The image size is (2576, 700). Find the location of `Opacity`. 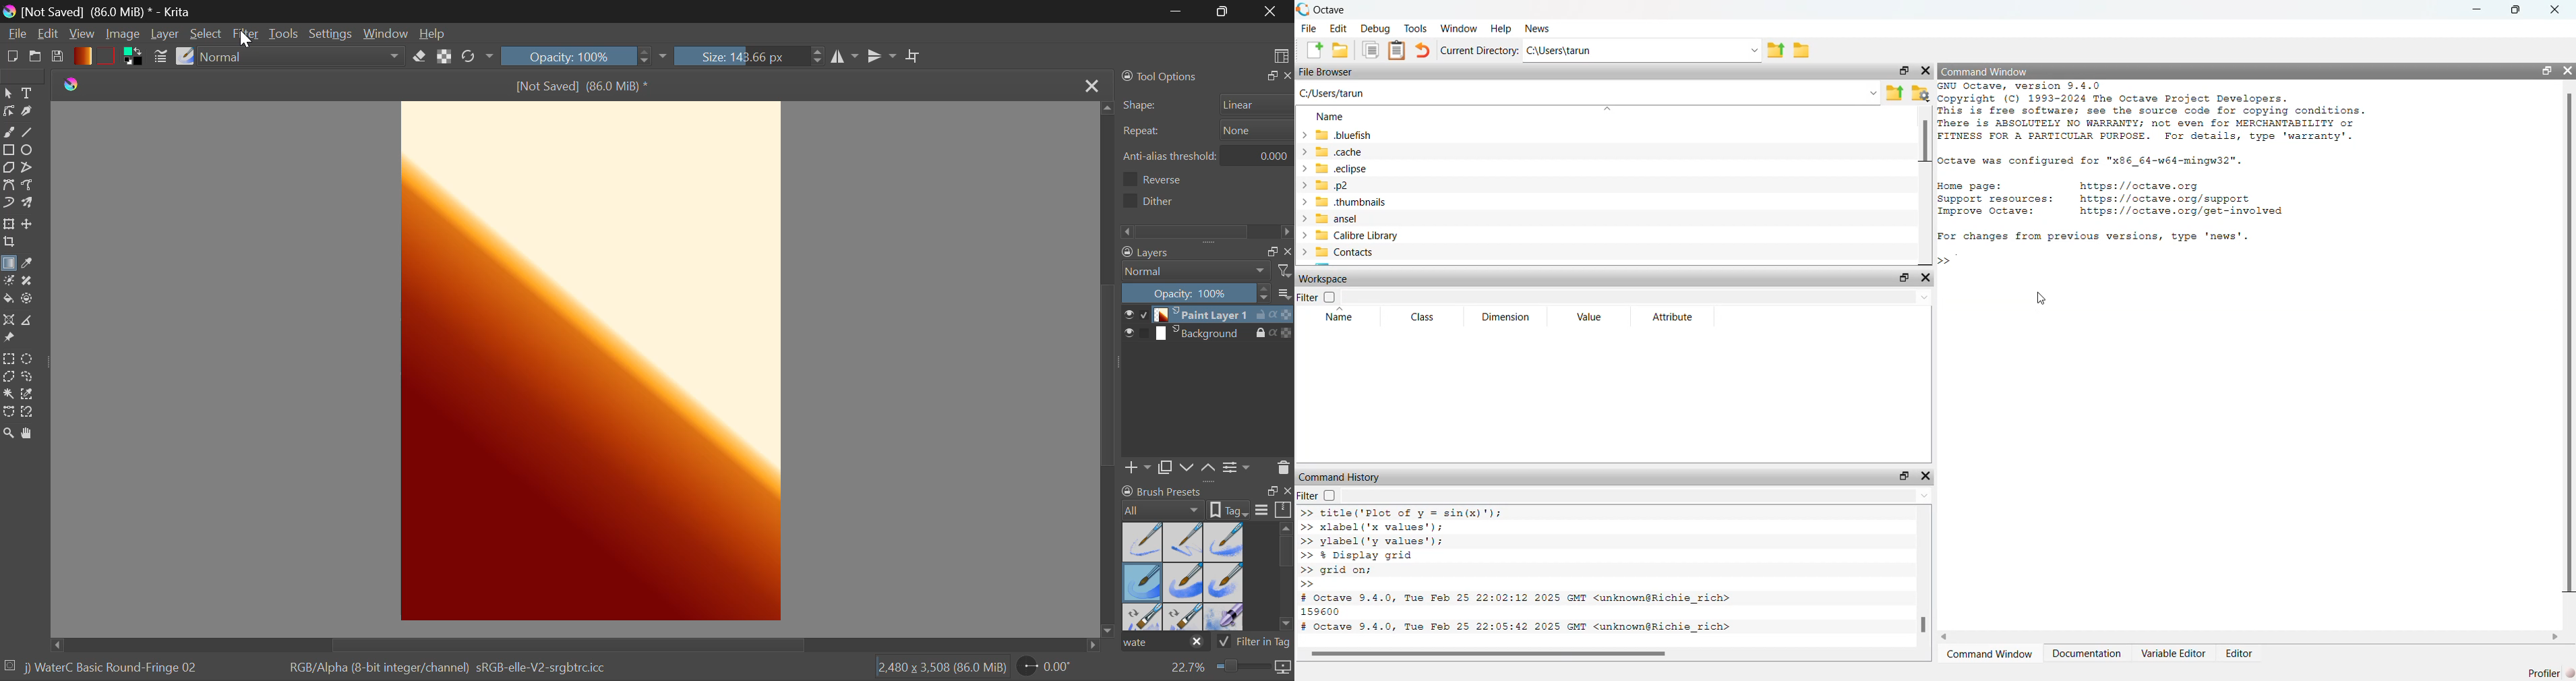

Opacity is located at coordinates (587, 57).